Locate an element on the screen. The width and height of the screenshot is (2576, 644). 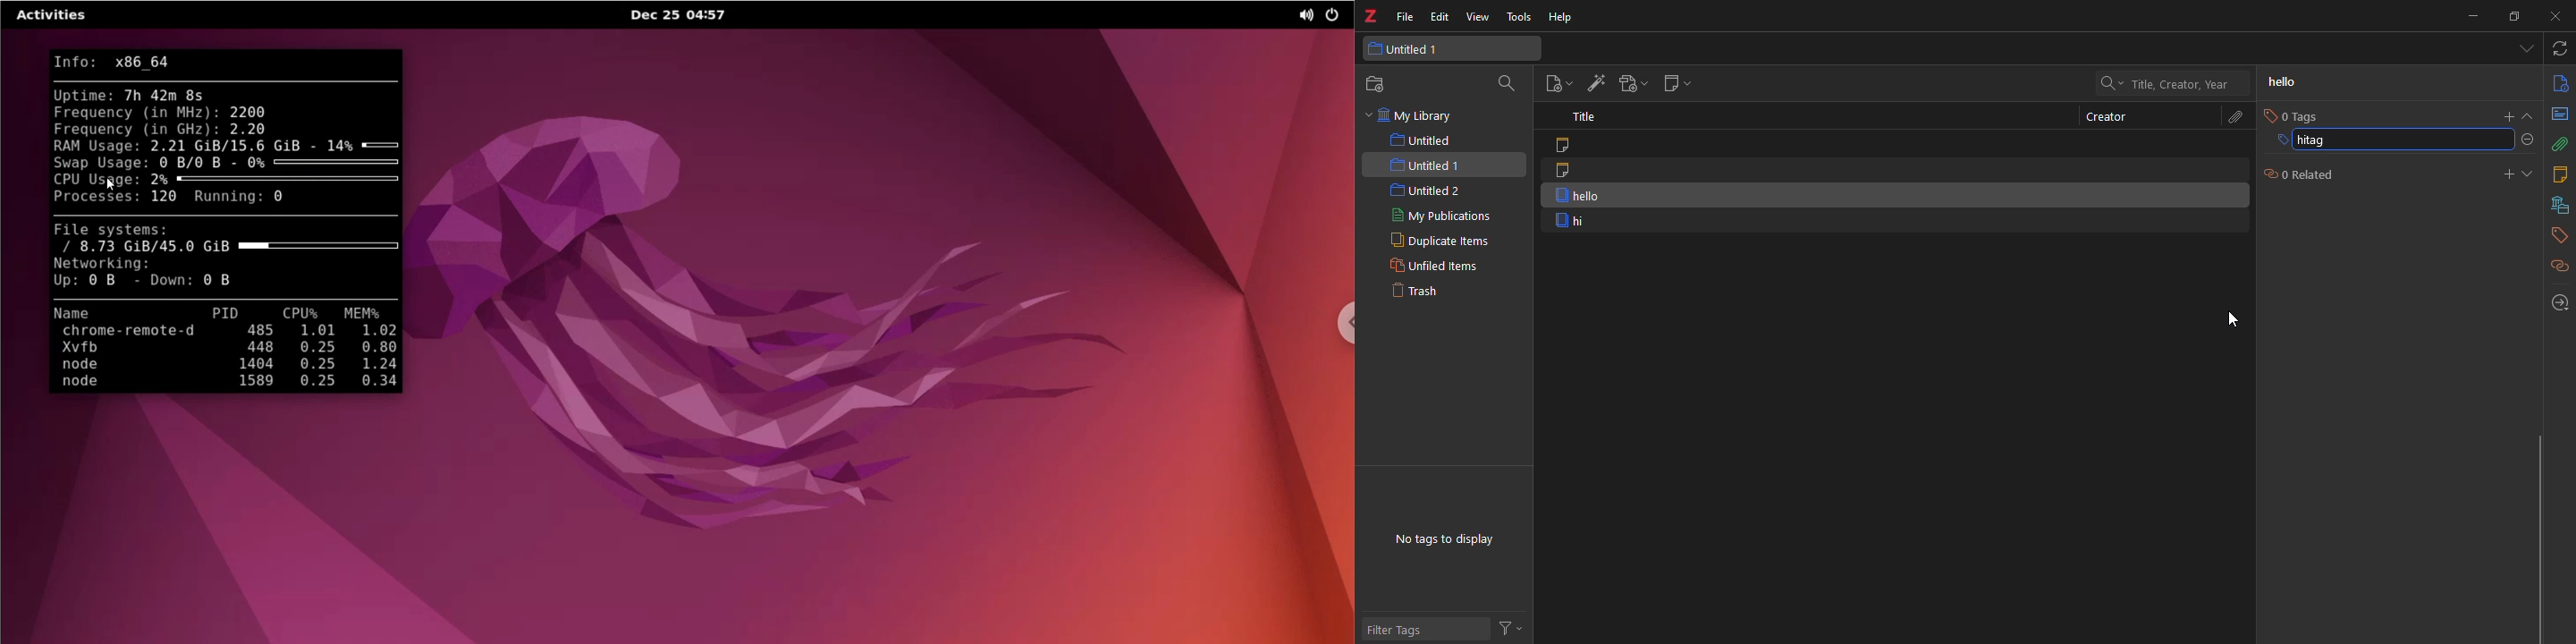
hi is located at coordinates (1572, 221).